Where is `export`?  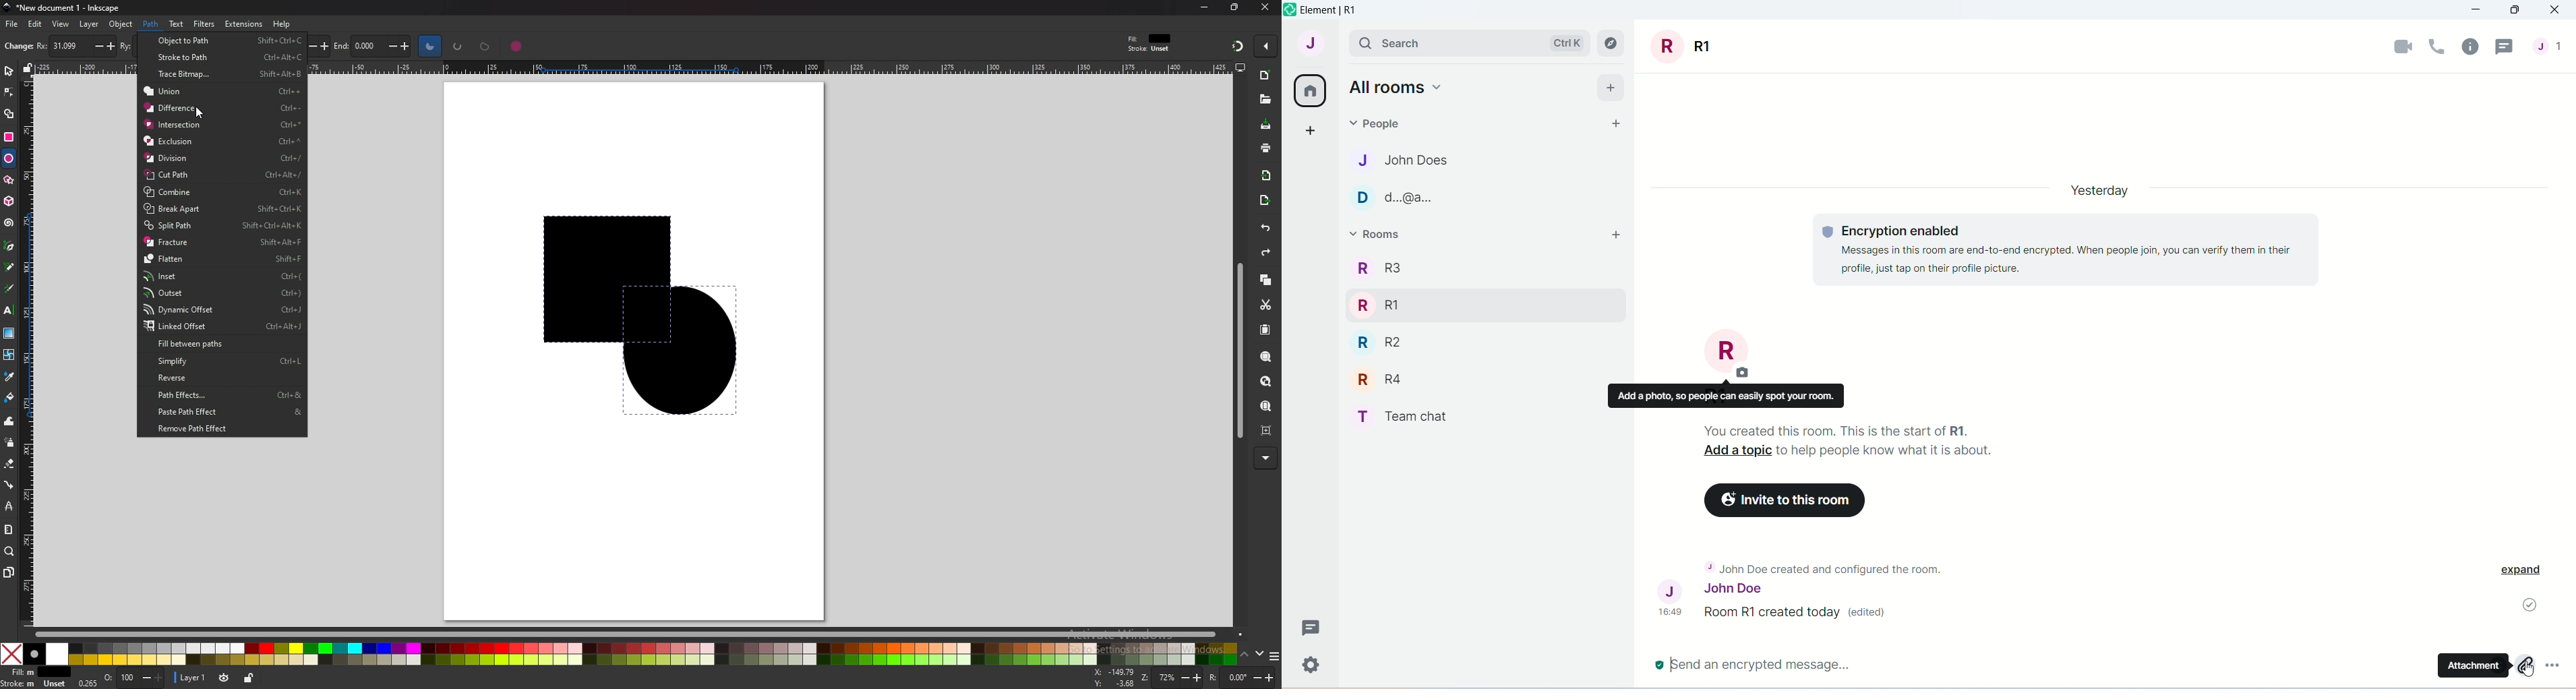 export is located at coordinates (1266, 201).